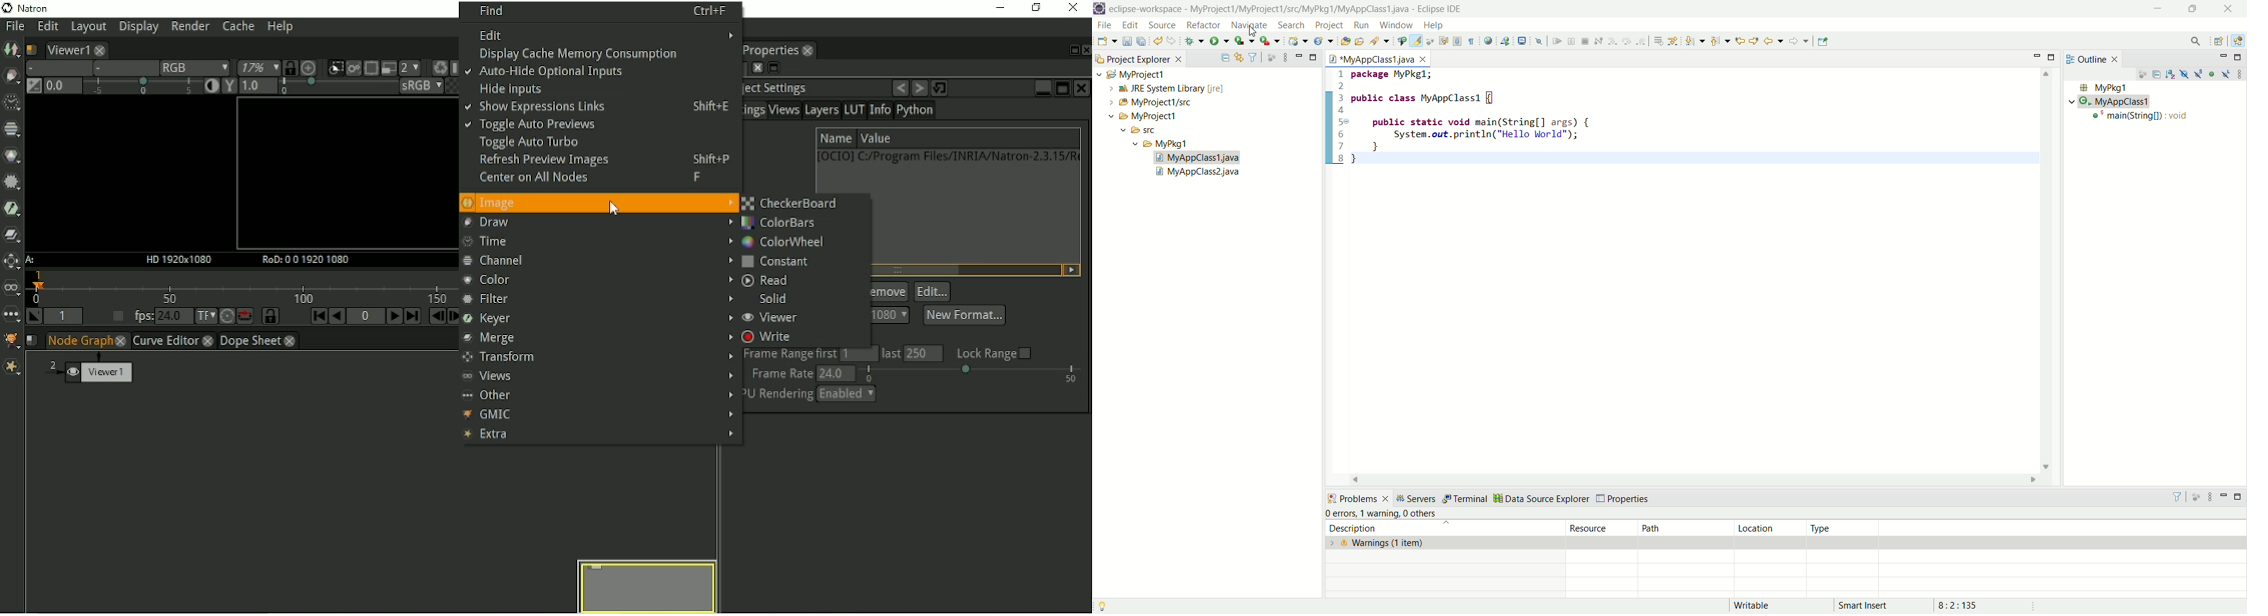 The width and height of the screenshot is (2268, 616). I want to click on coverage, so click(1245, 41).